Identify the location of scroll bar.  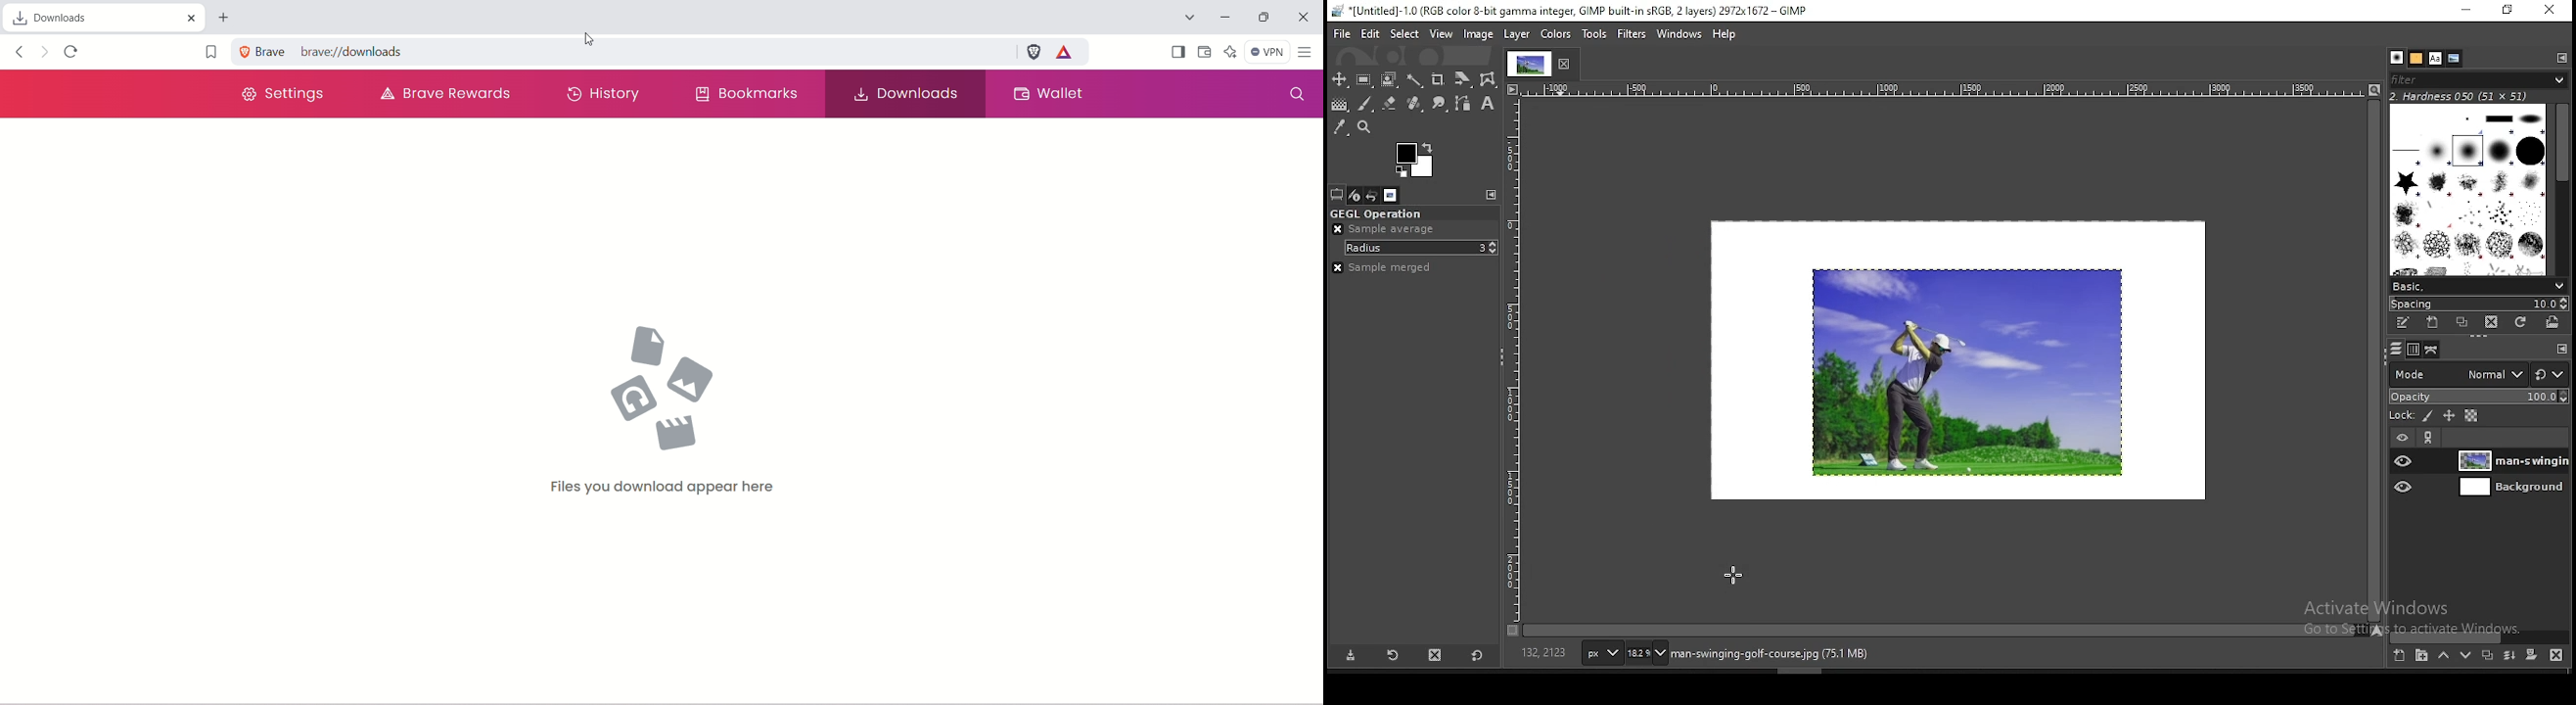
(2562, 189).